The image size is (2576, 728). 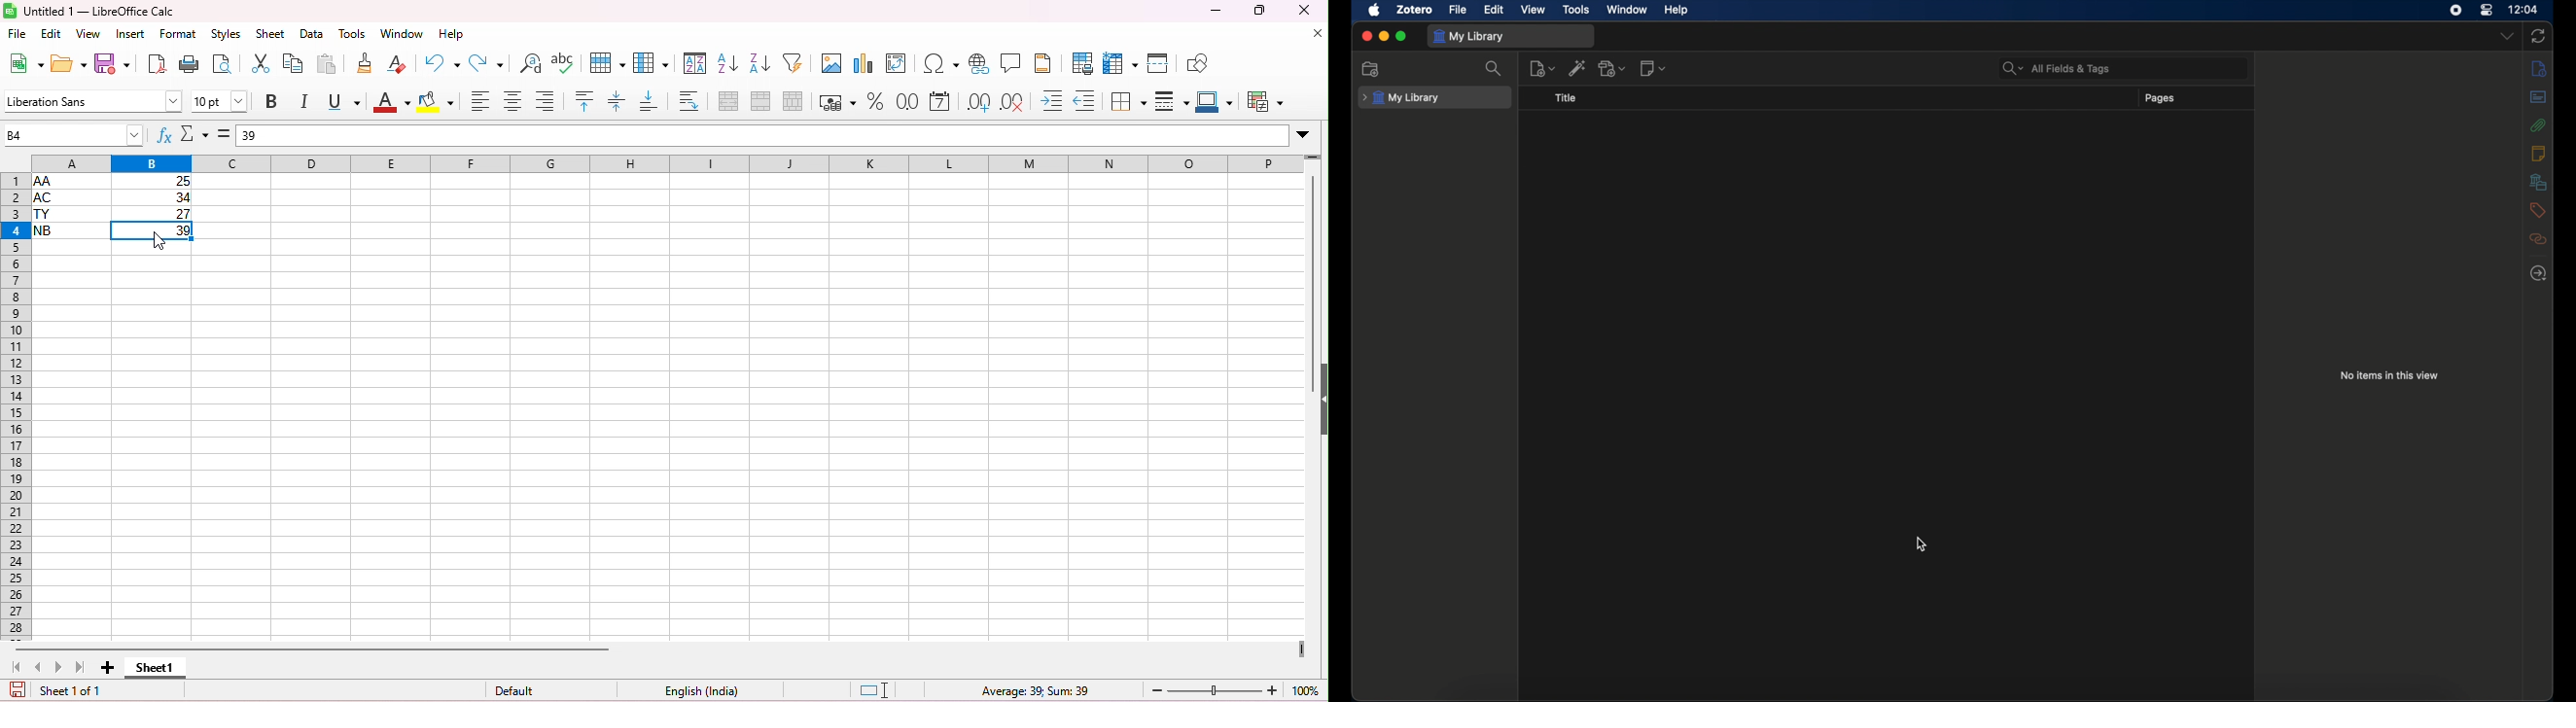 I want to click on merge and center, so click(x=729, y=102).